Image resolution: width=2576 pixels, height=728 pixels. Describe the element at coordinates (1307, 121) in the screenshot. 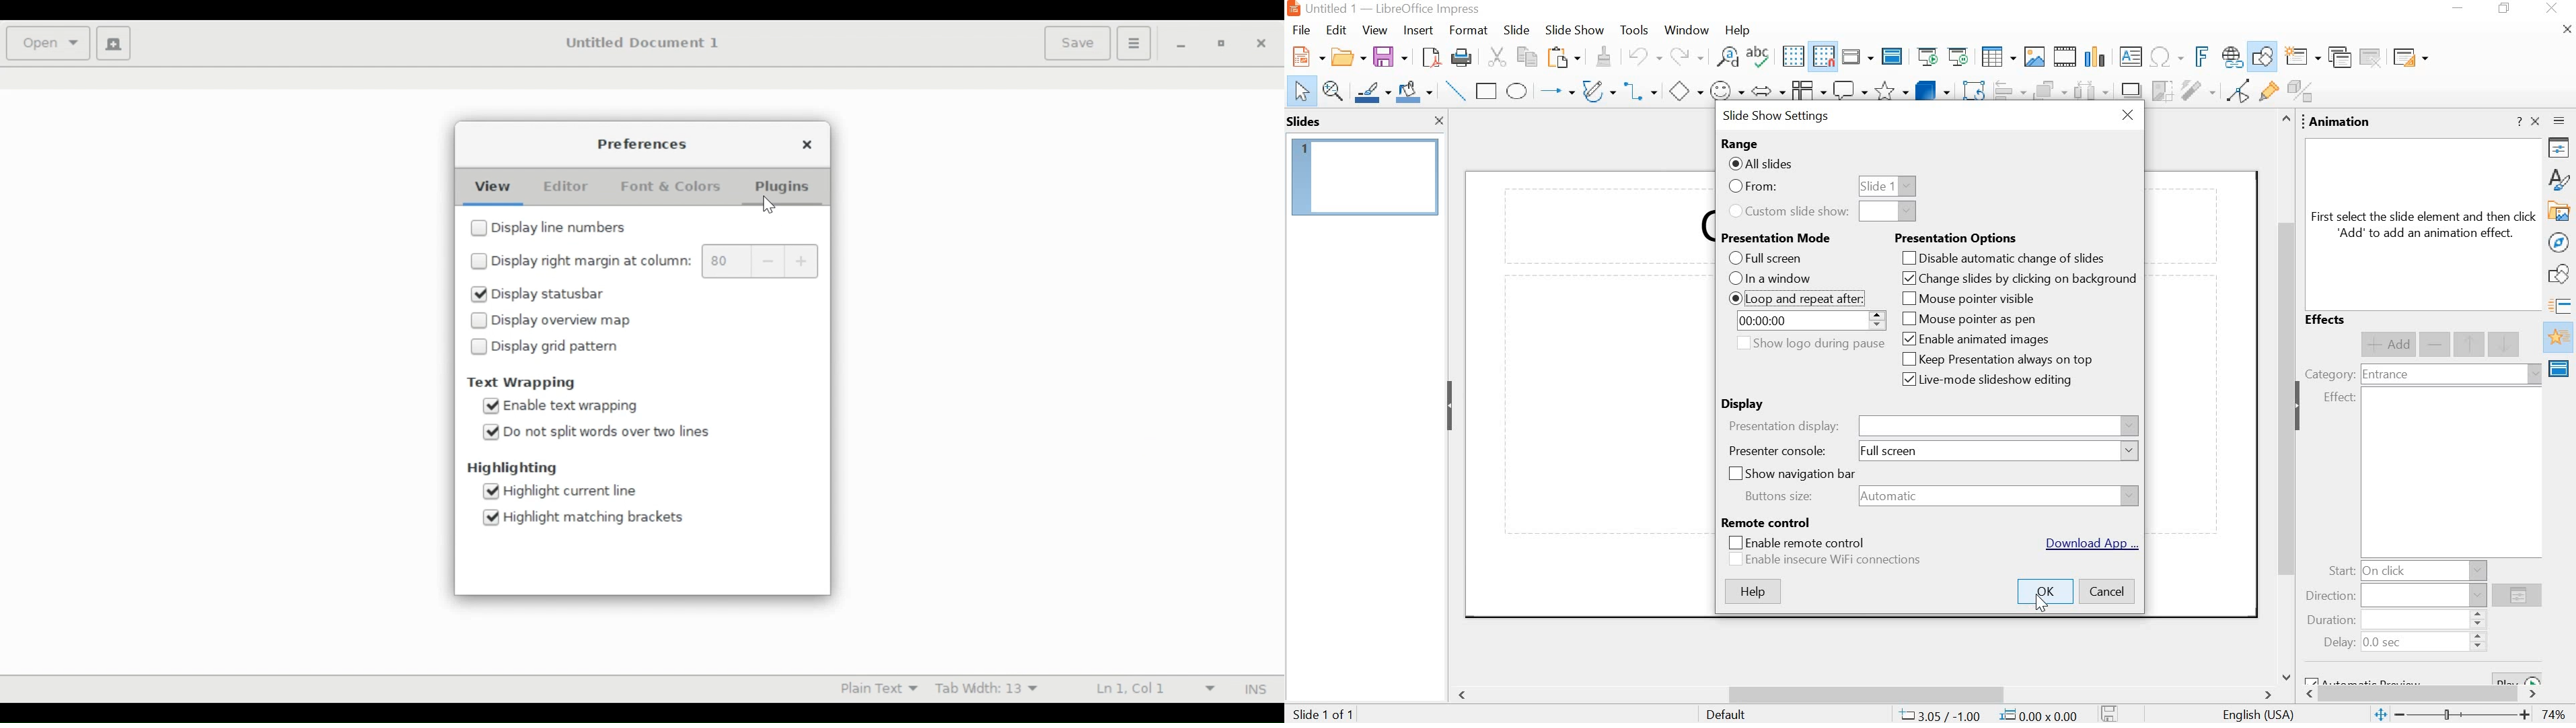

I see `slides` at that location.